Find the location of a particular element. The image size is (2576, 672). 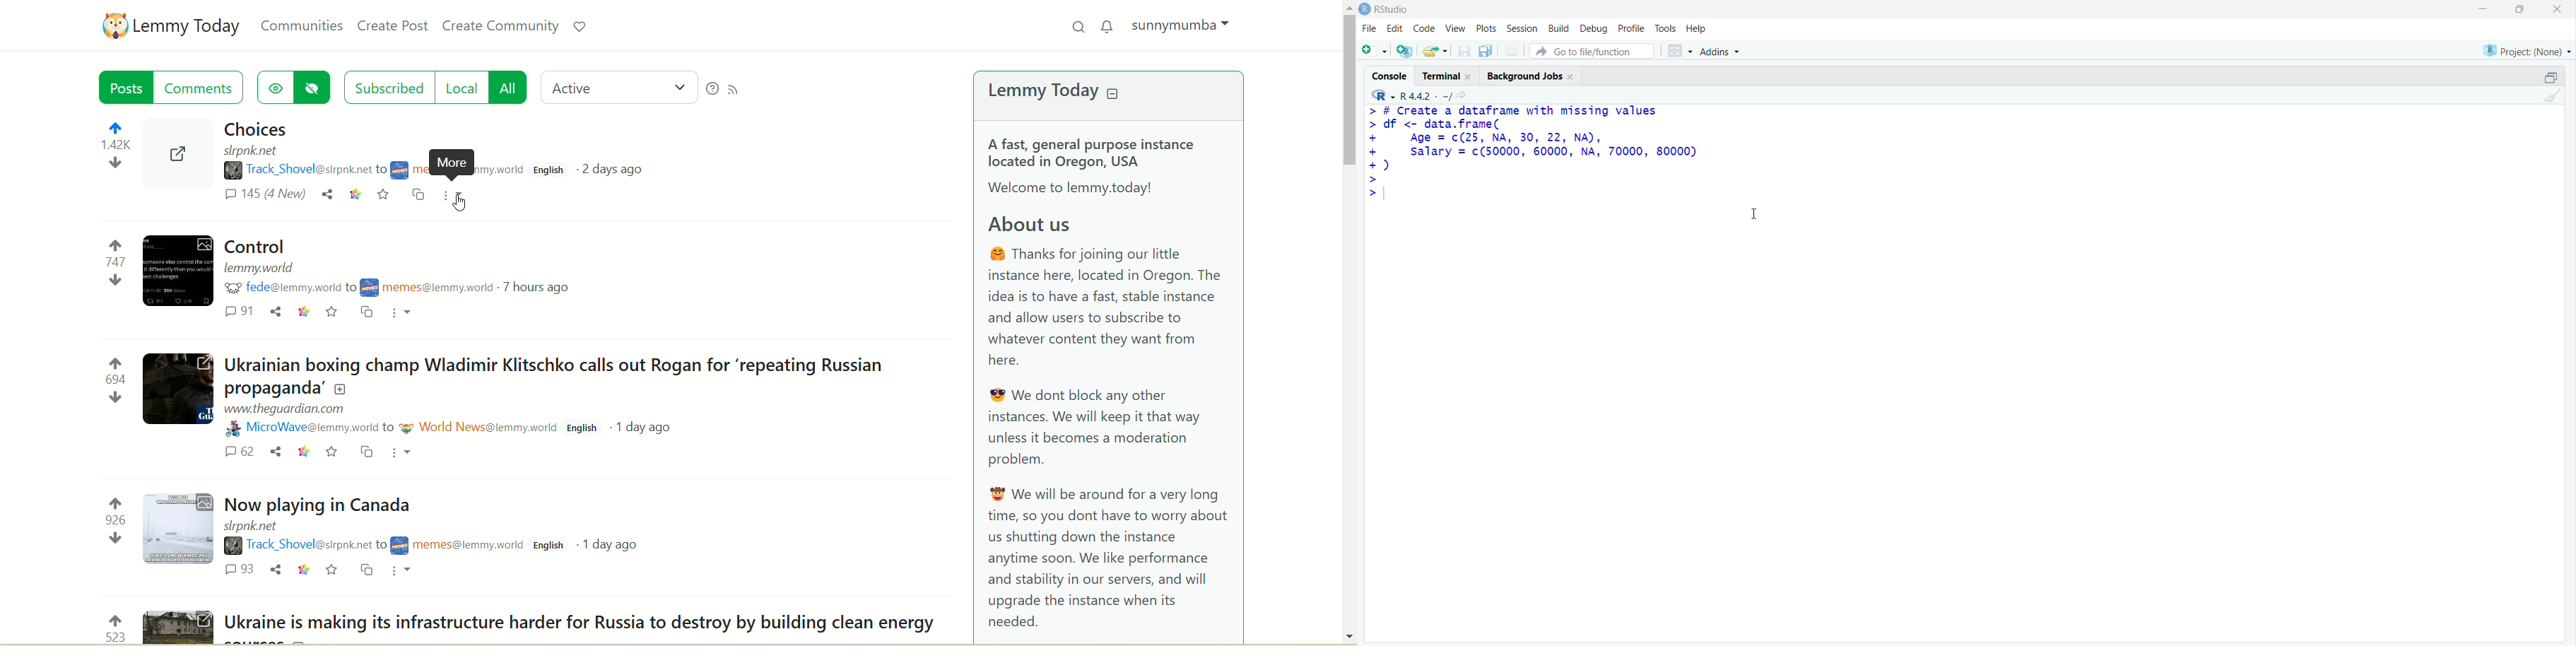

Post on "Now playing in Canada" is located at coordinates (322, 505).